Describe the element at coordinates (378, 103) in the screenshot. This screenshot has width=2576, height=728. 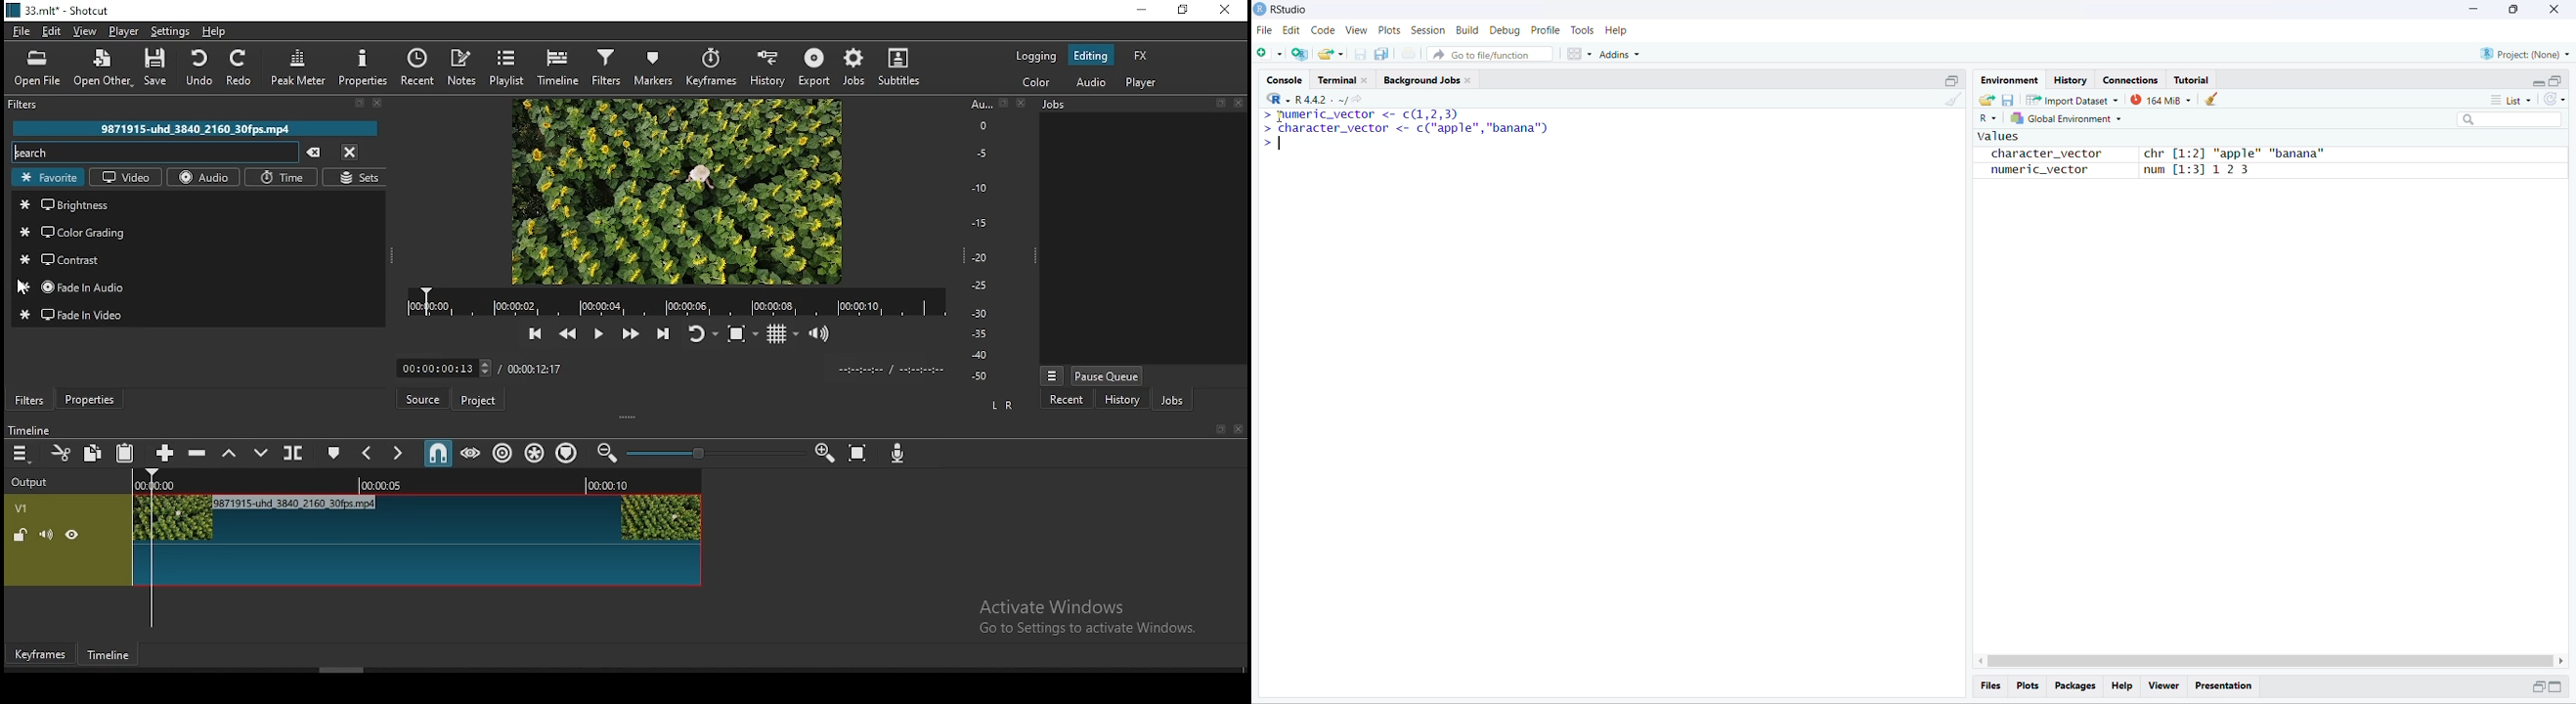
I see `close` at that location.